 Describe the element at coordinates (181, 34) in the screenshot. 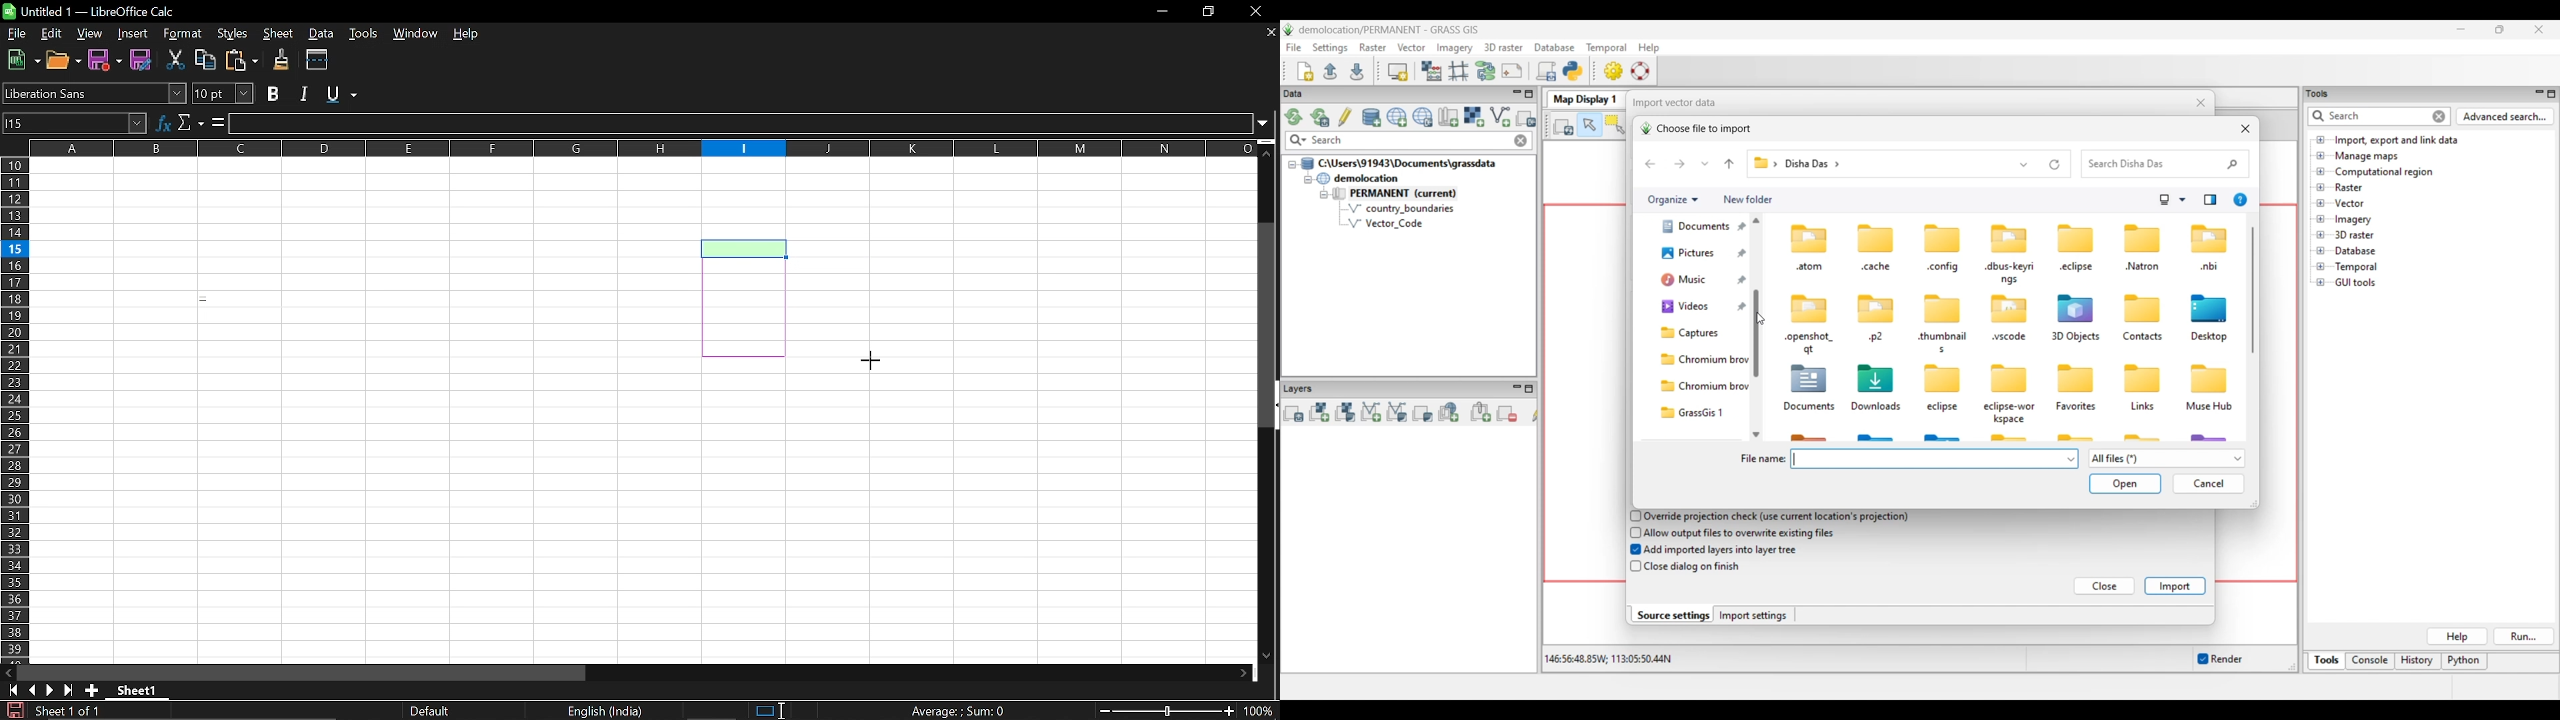

I see `Format` at that location.